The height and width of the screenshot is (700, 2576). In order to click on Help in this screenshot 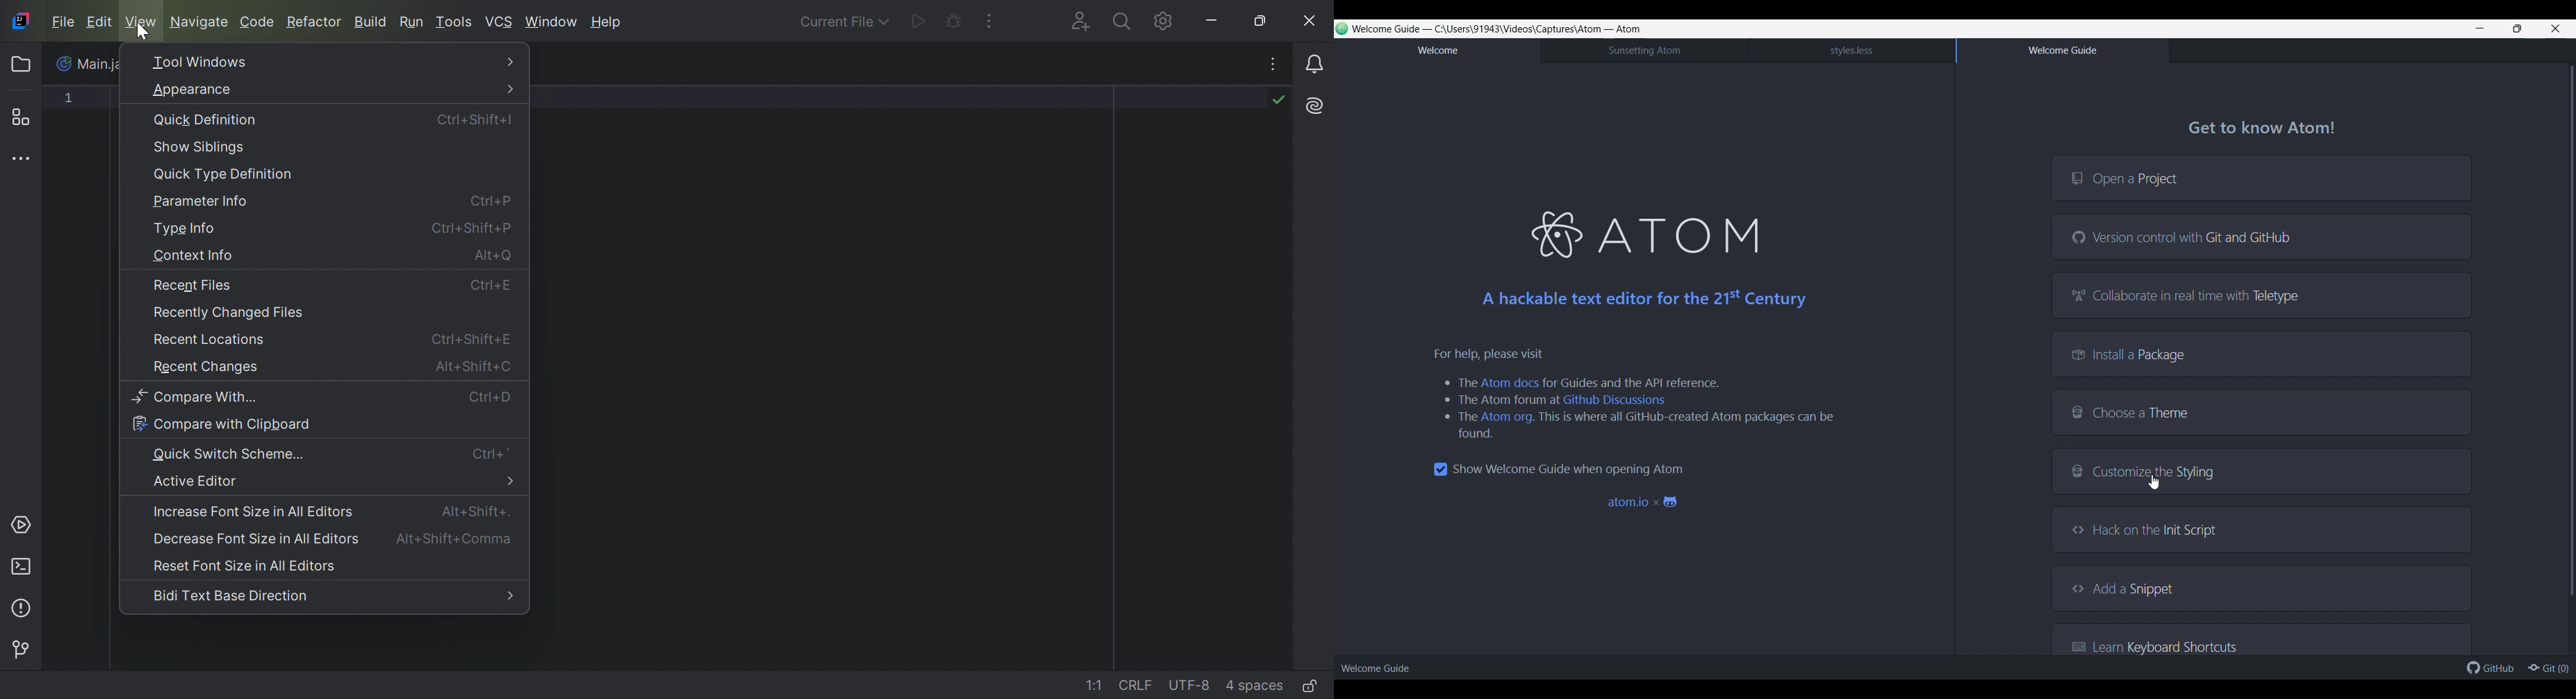, I will do `click(608, 22)`.